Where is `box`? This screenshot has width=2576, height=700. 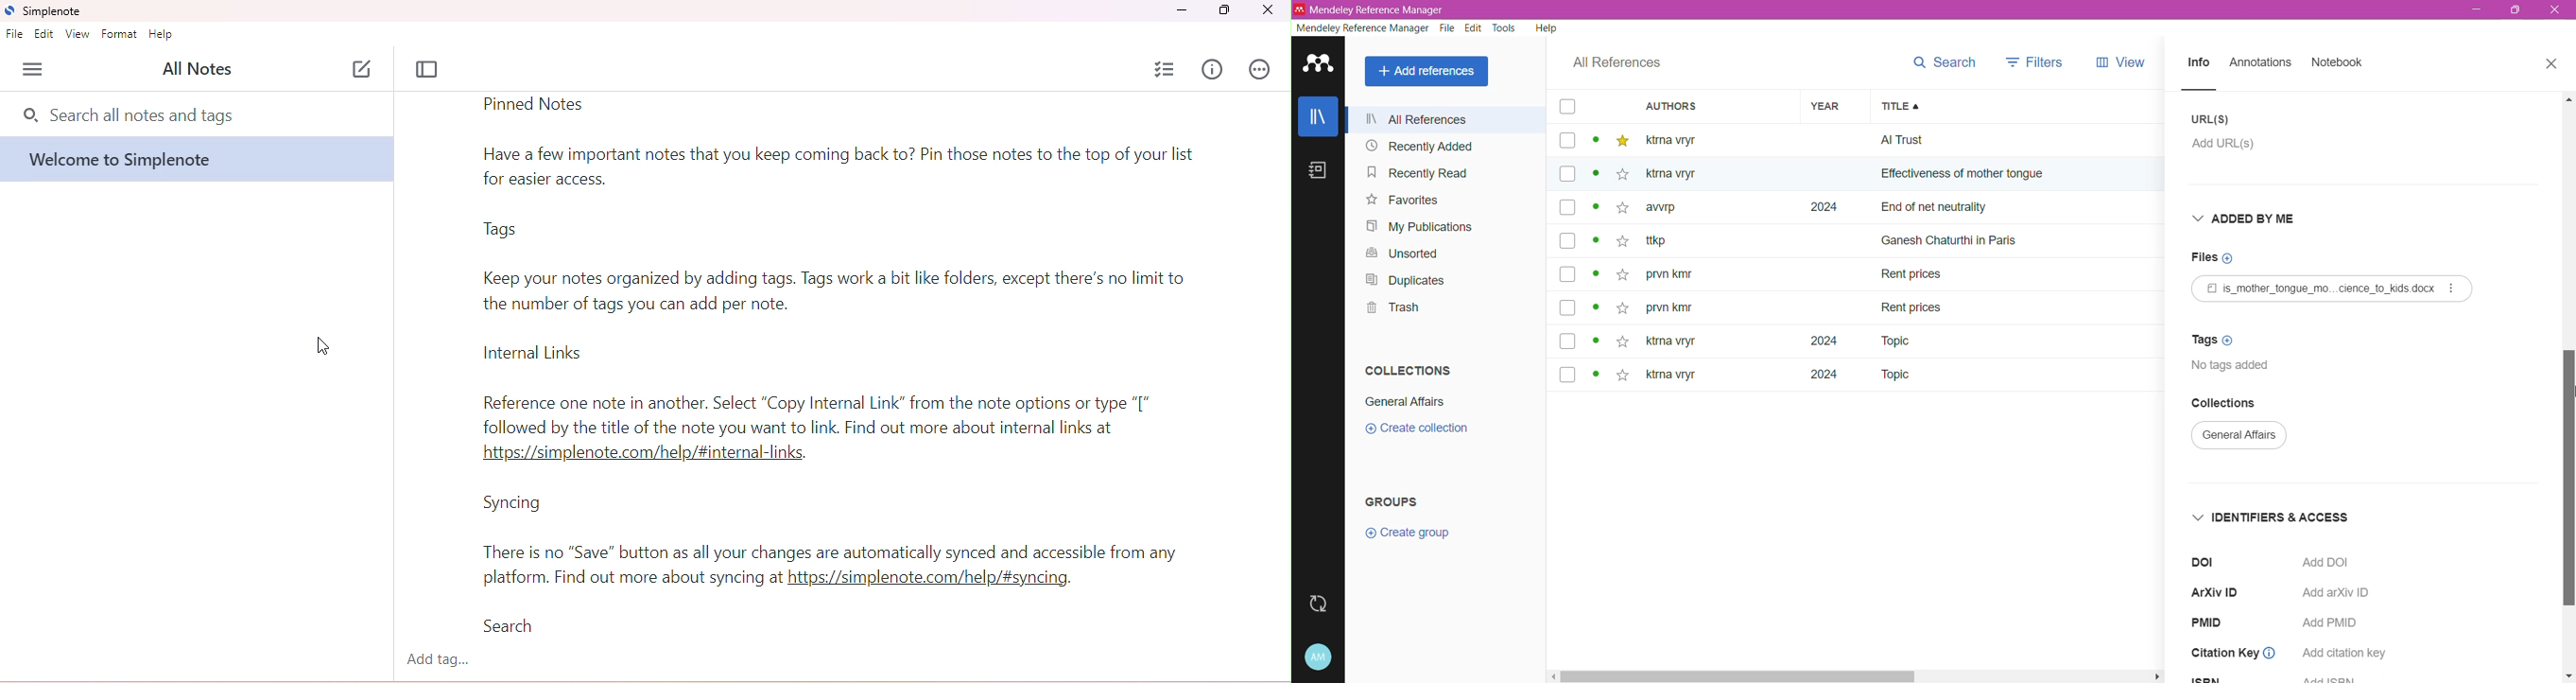
box is located at coordinates (1568, 209).